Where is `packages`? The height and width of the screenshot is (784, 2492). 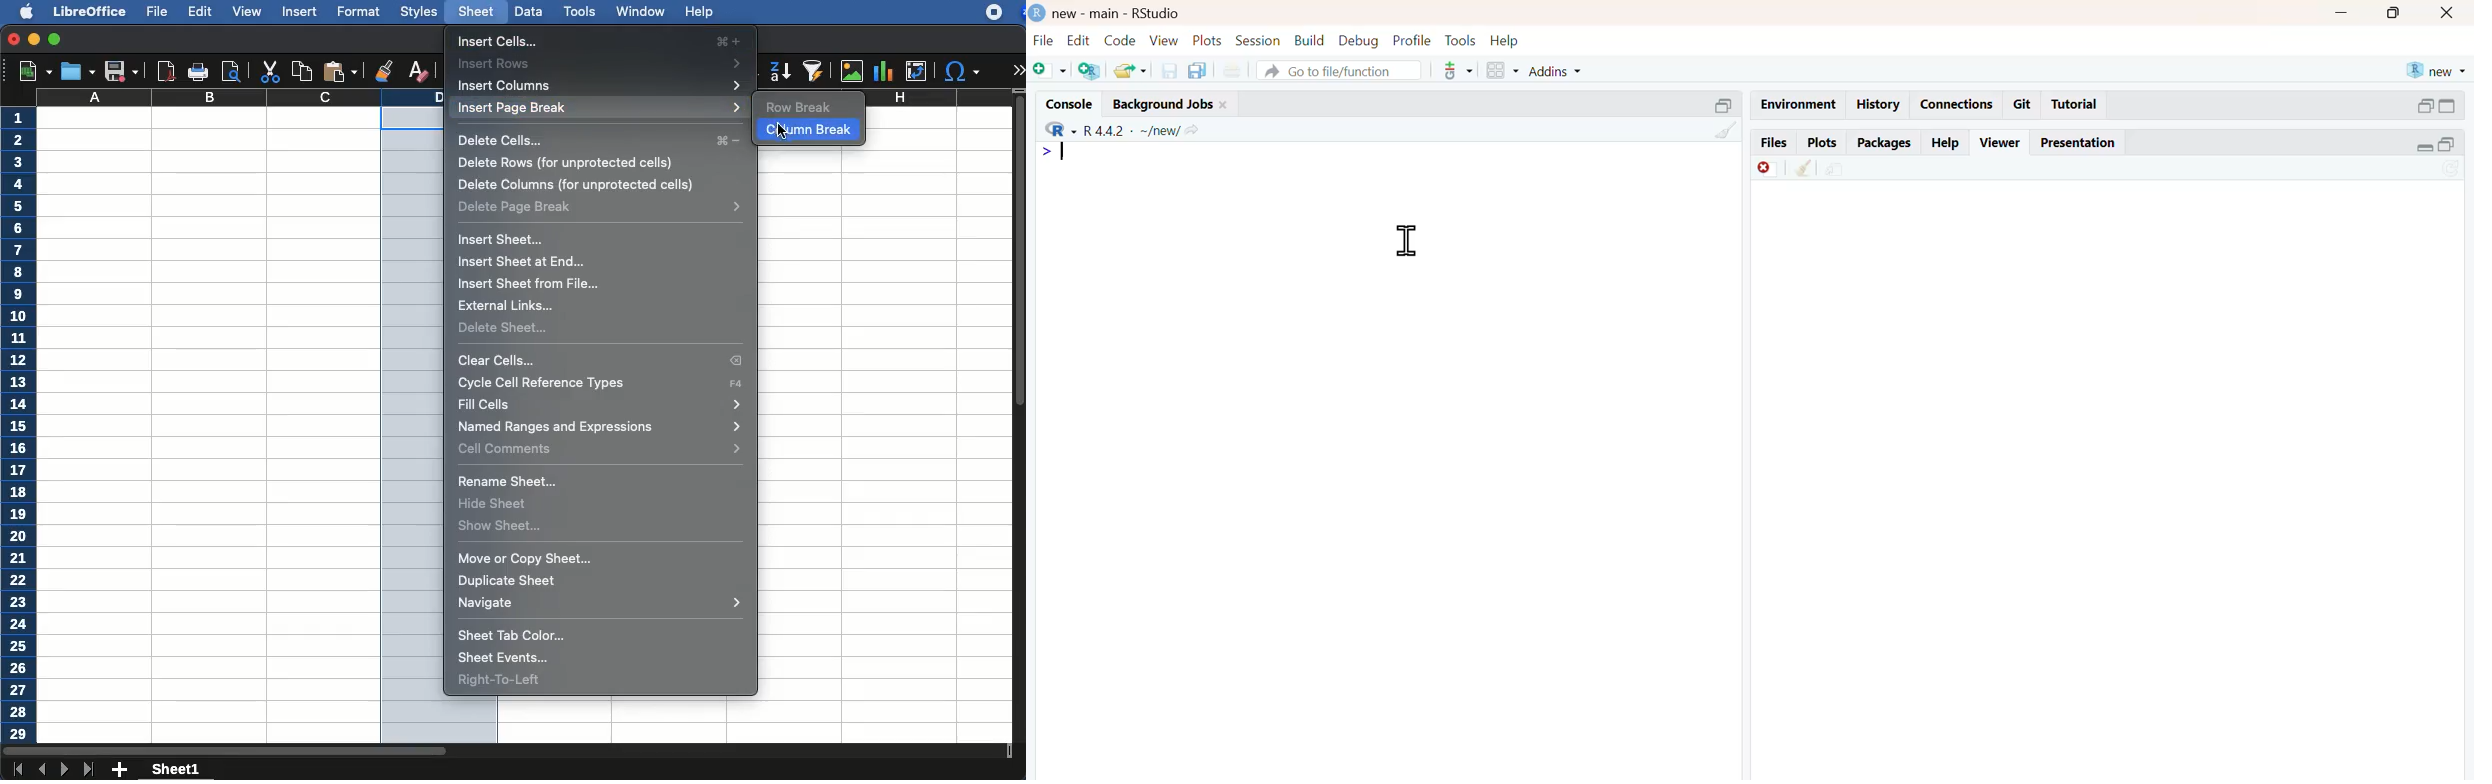 packages is located at coordinates (1884, 144).